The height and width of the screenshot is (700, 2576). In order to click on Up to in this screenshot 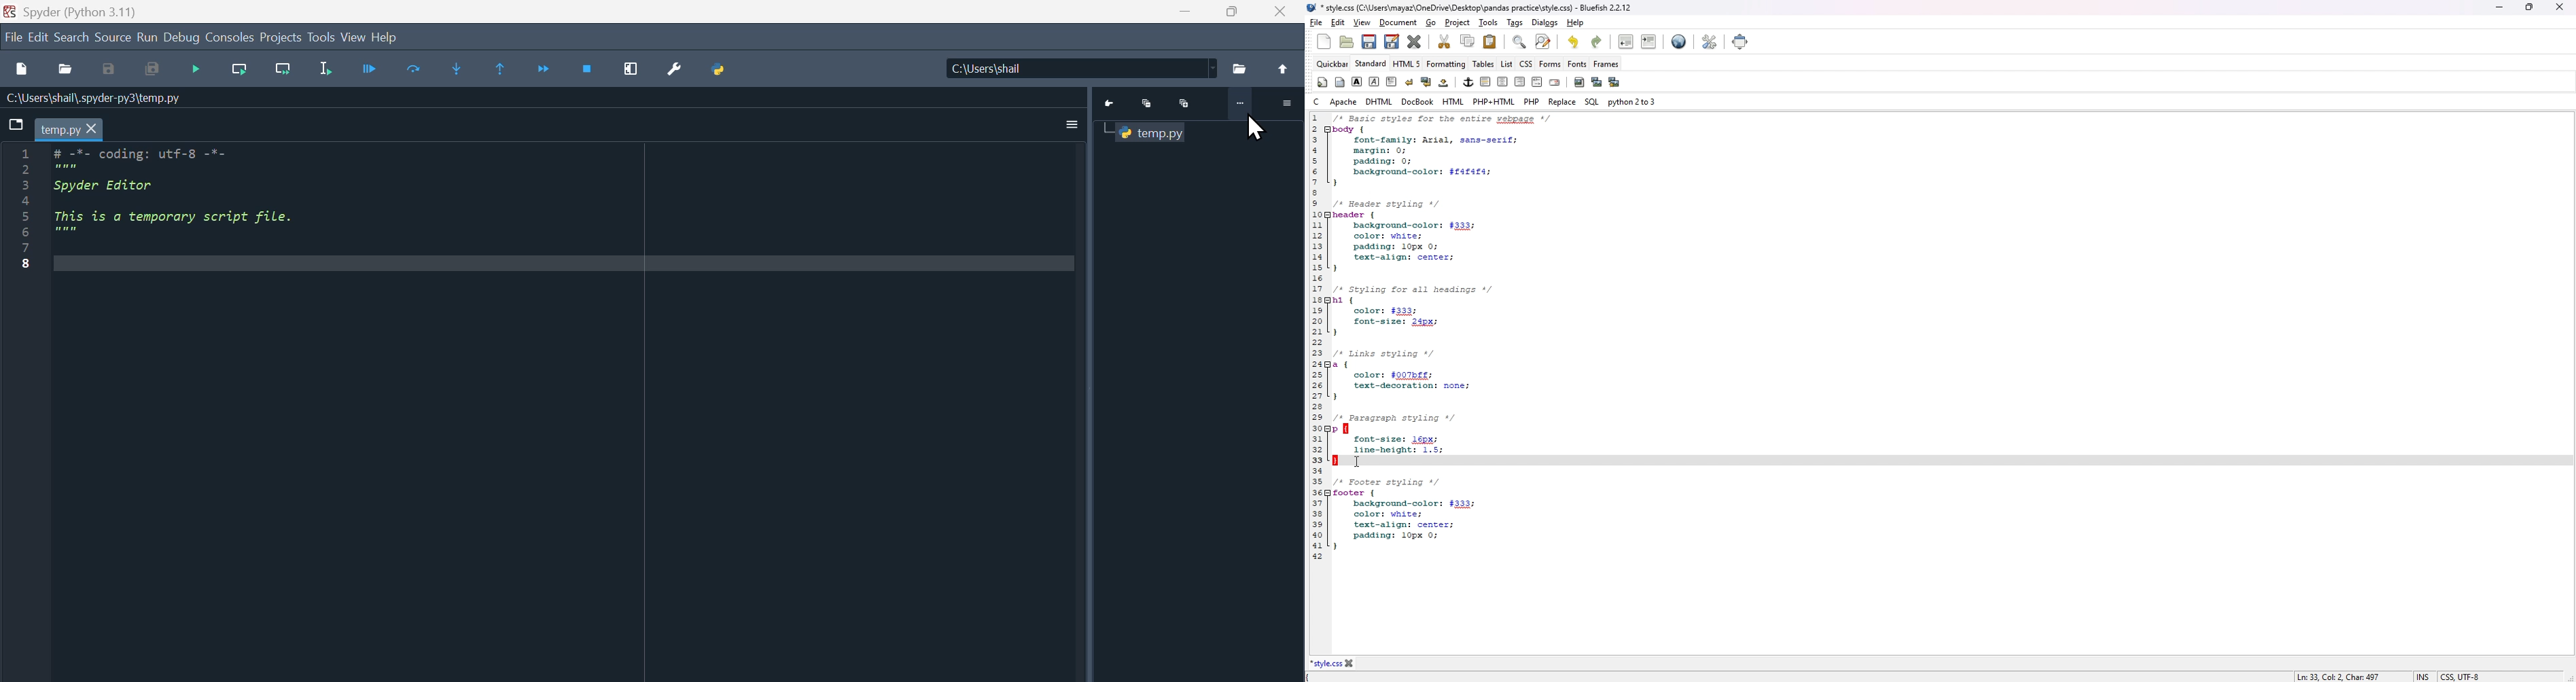, I will do `click(1286, 69)`.